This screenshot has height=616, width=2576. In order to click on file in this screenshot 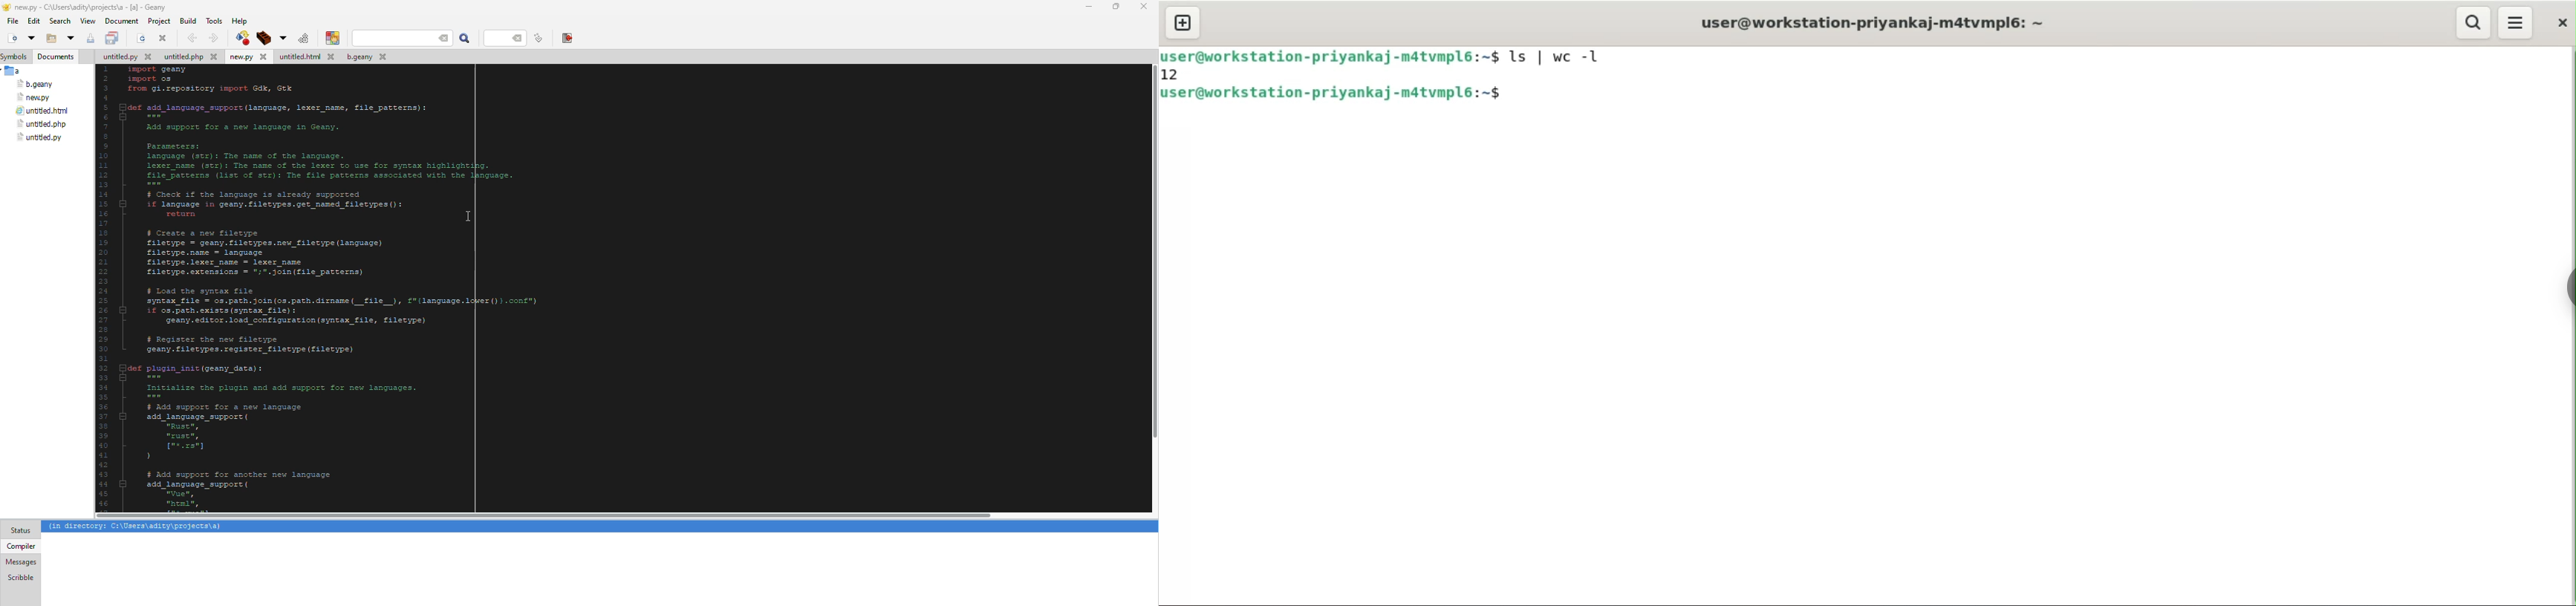, I will do `click(248, 57)`.